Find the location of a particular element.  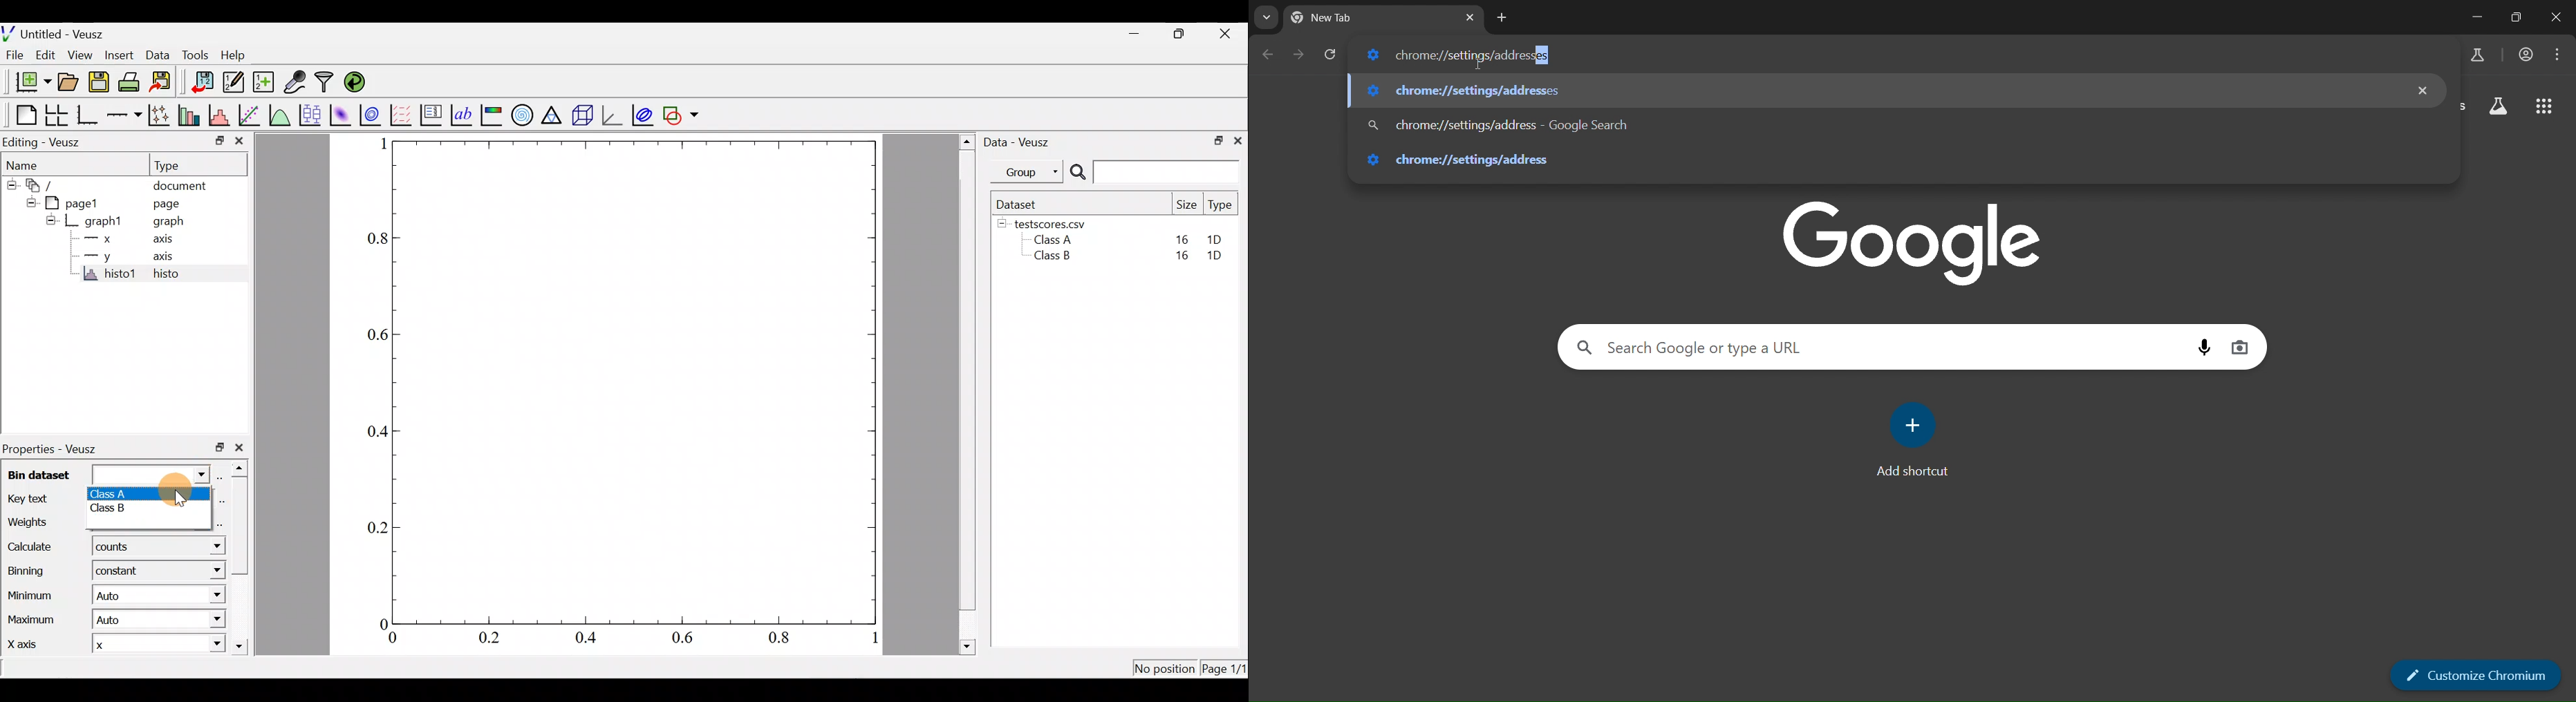

1D is located at coordinates (1220, 257).